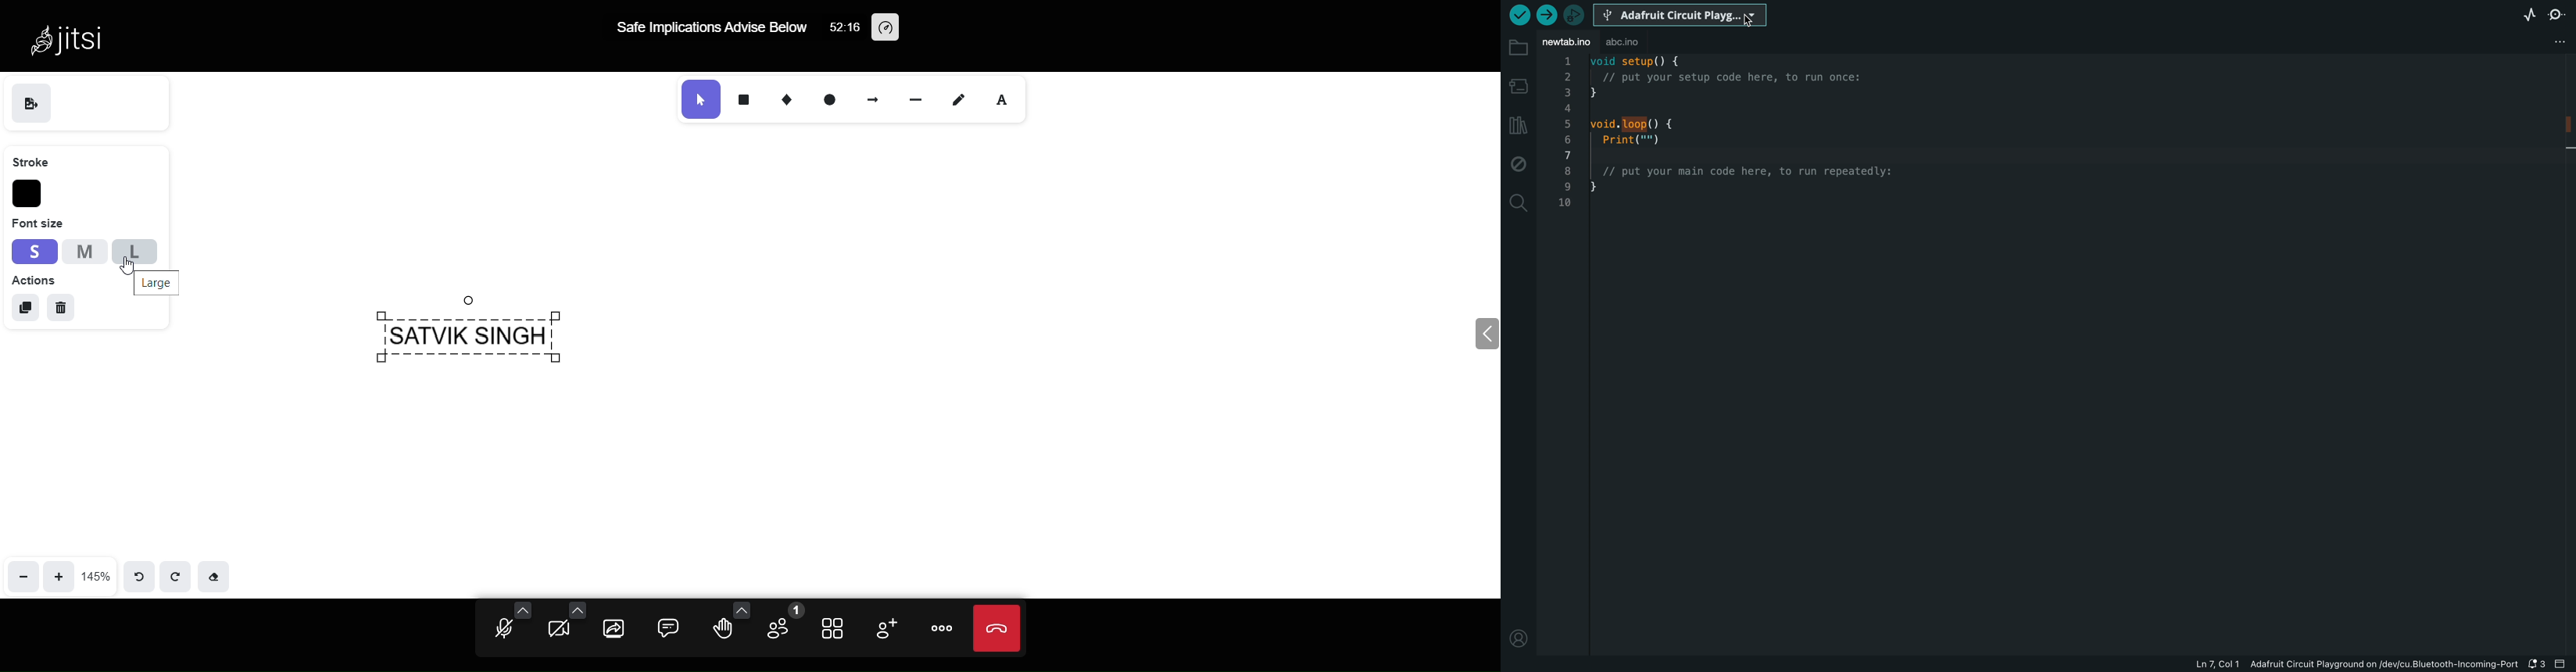  I want to click on white board size, so click(96, 575).